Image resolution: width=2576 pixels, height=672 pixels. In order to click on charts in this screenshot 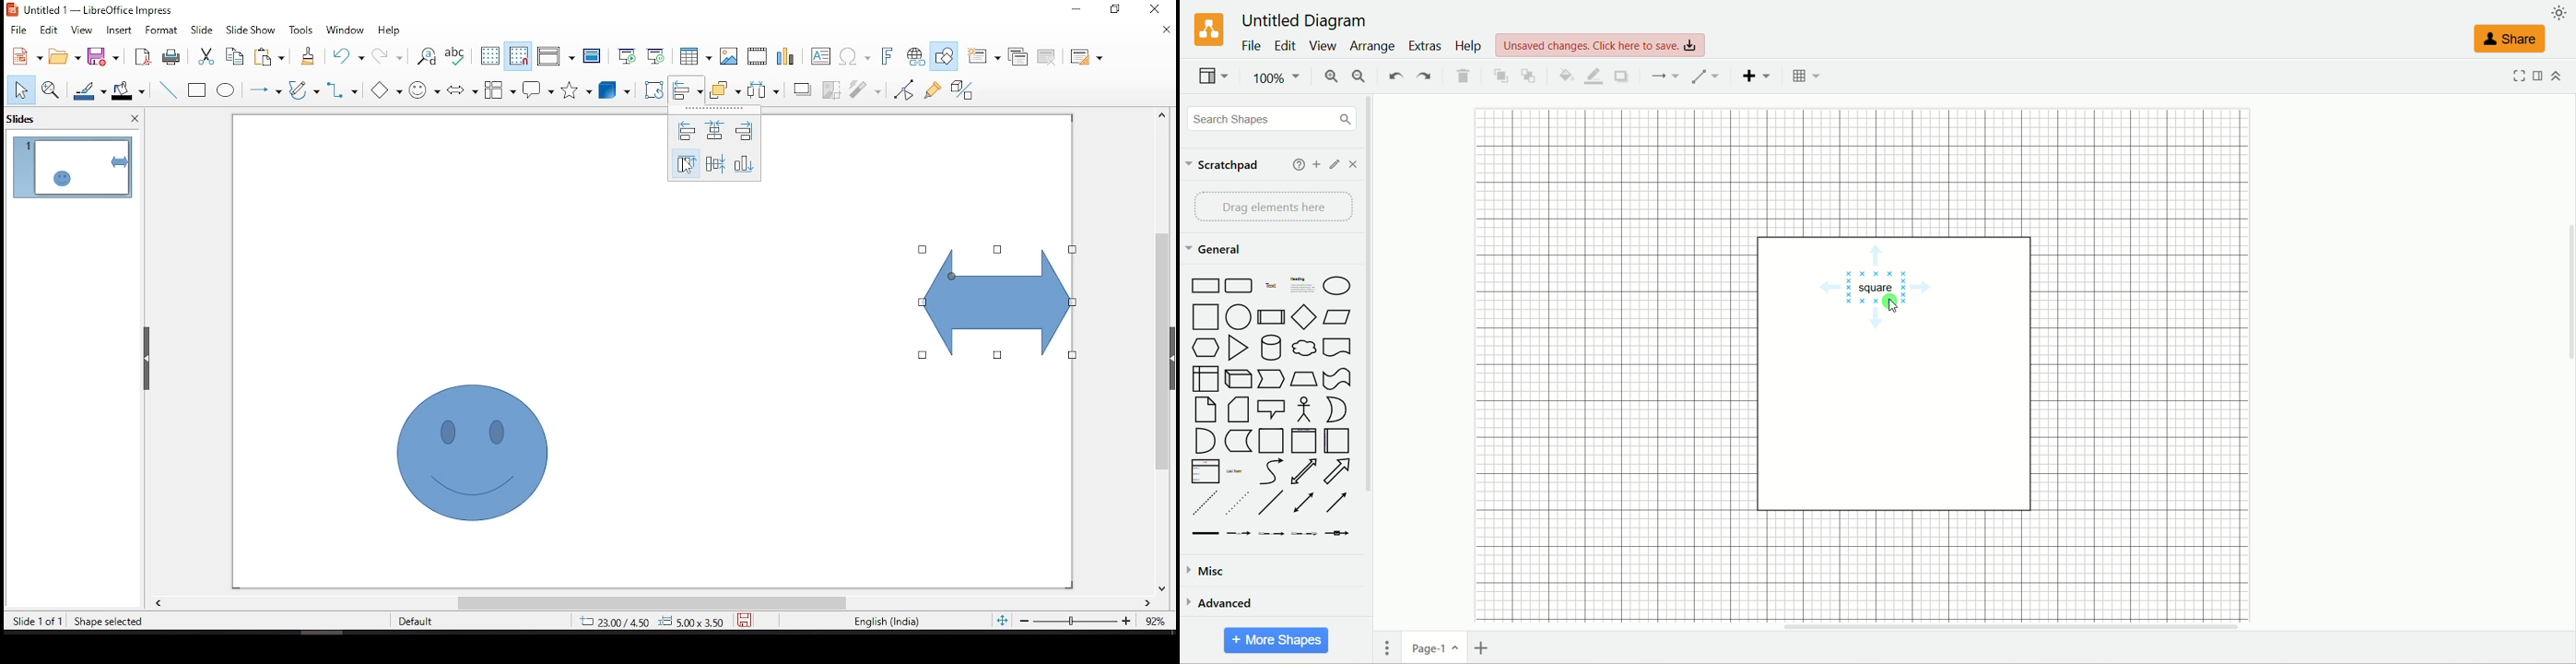, I will do `click(788, 58)`.